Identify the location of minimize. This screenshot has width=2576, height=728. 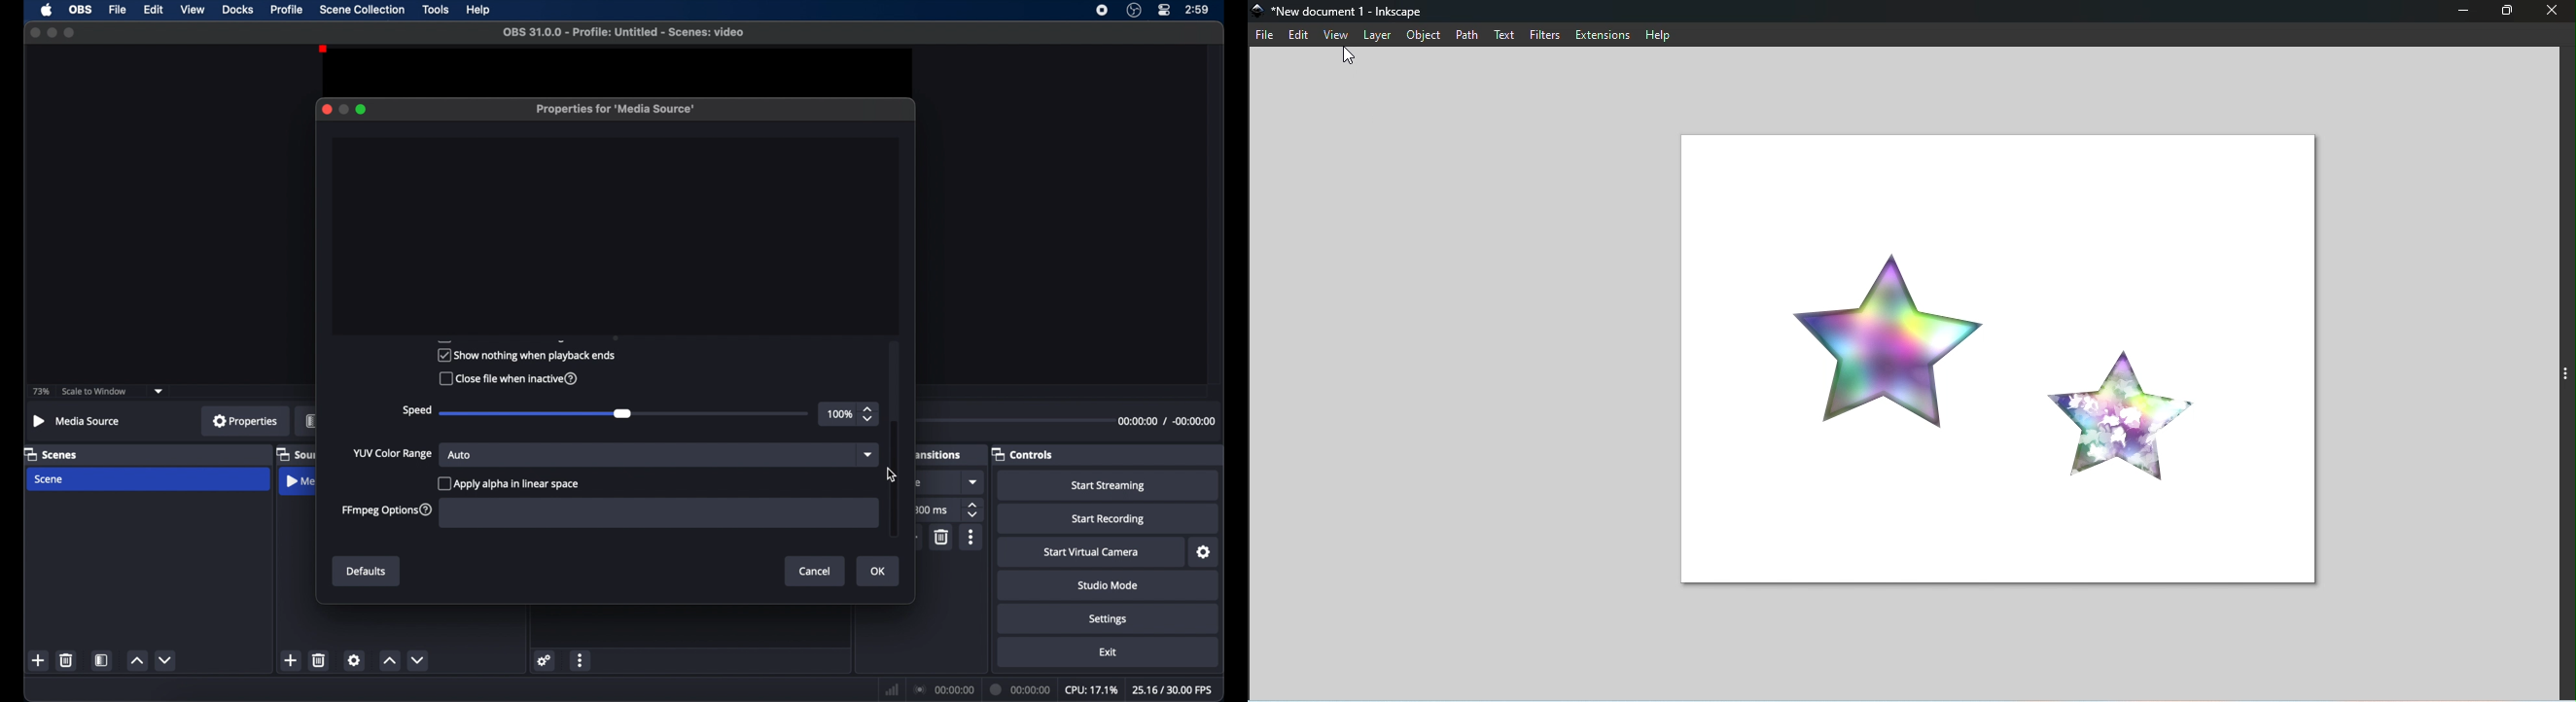
(343, 109).